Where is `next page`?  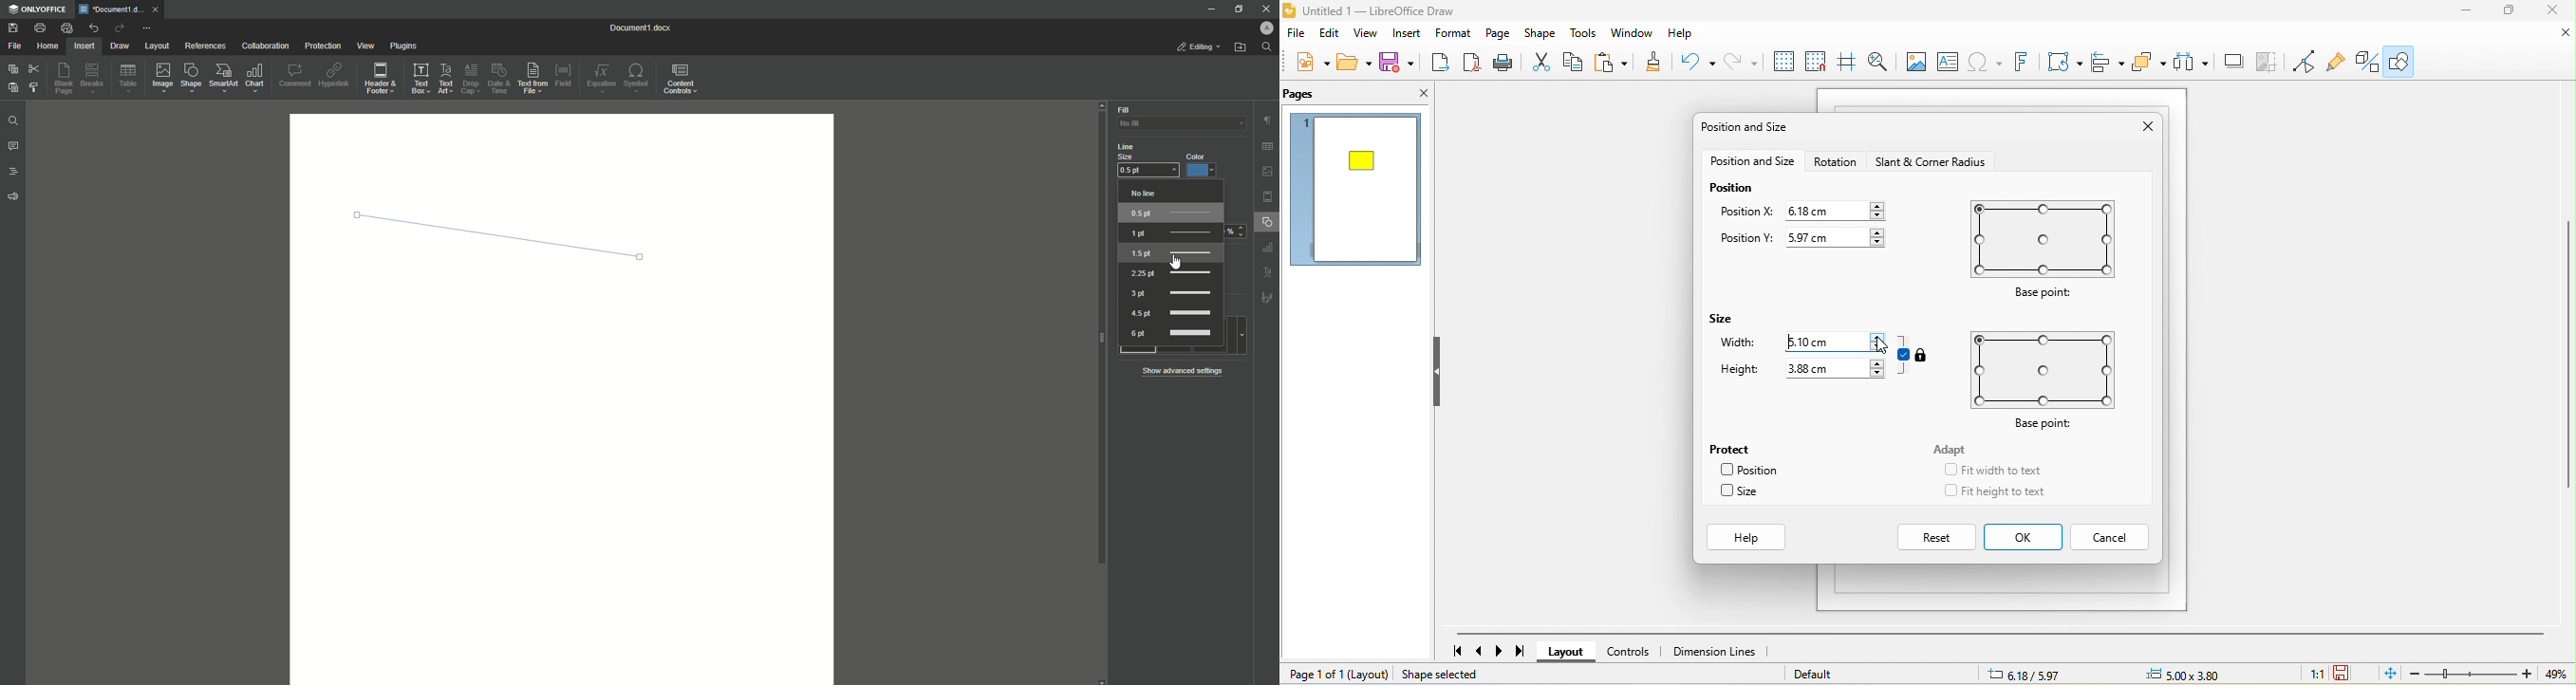 next page is located at coordinates (1503, 652).